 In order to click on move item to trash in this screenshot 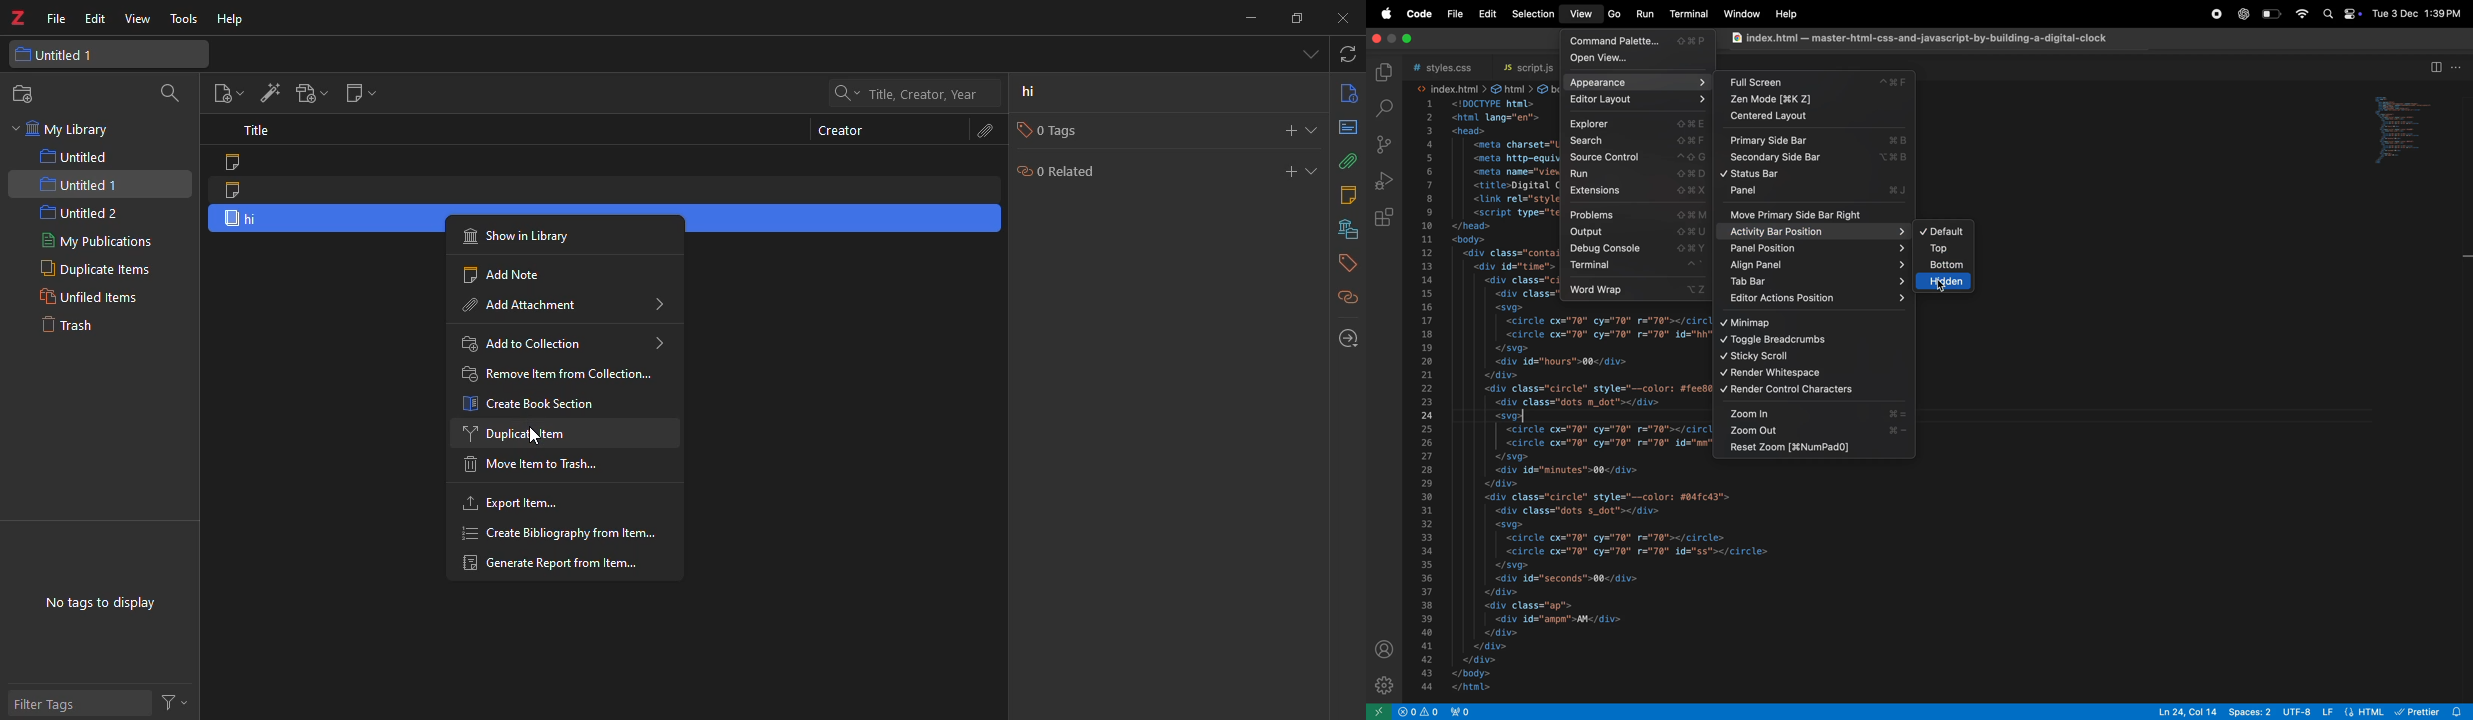, I will do `click(532, 463)`.